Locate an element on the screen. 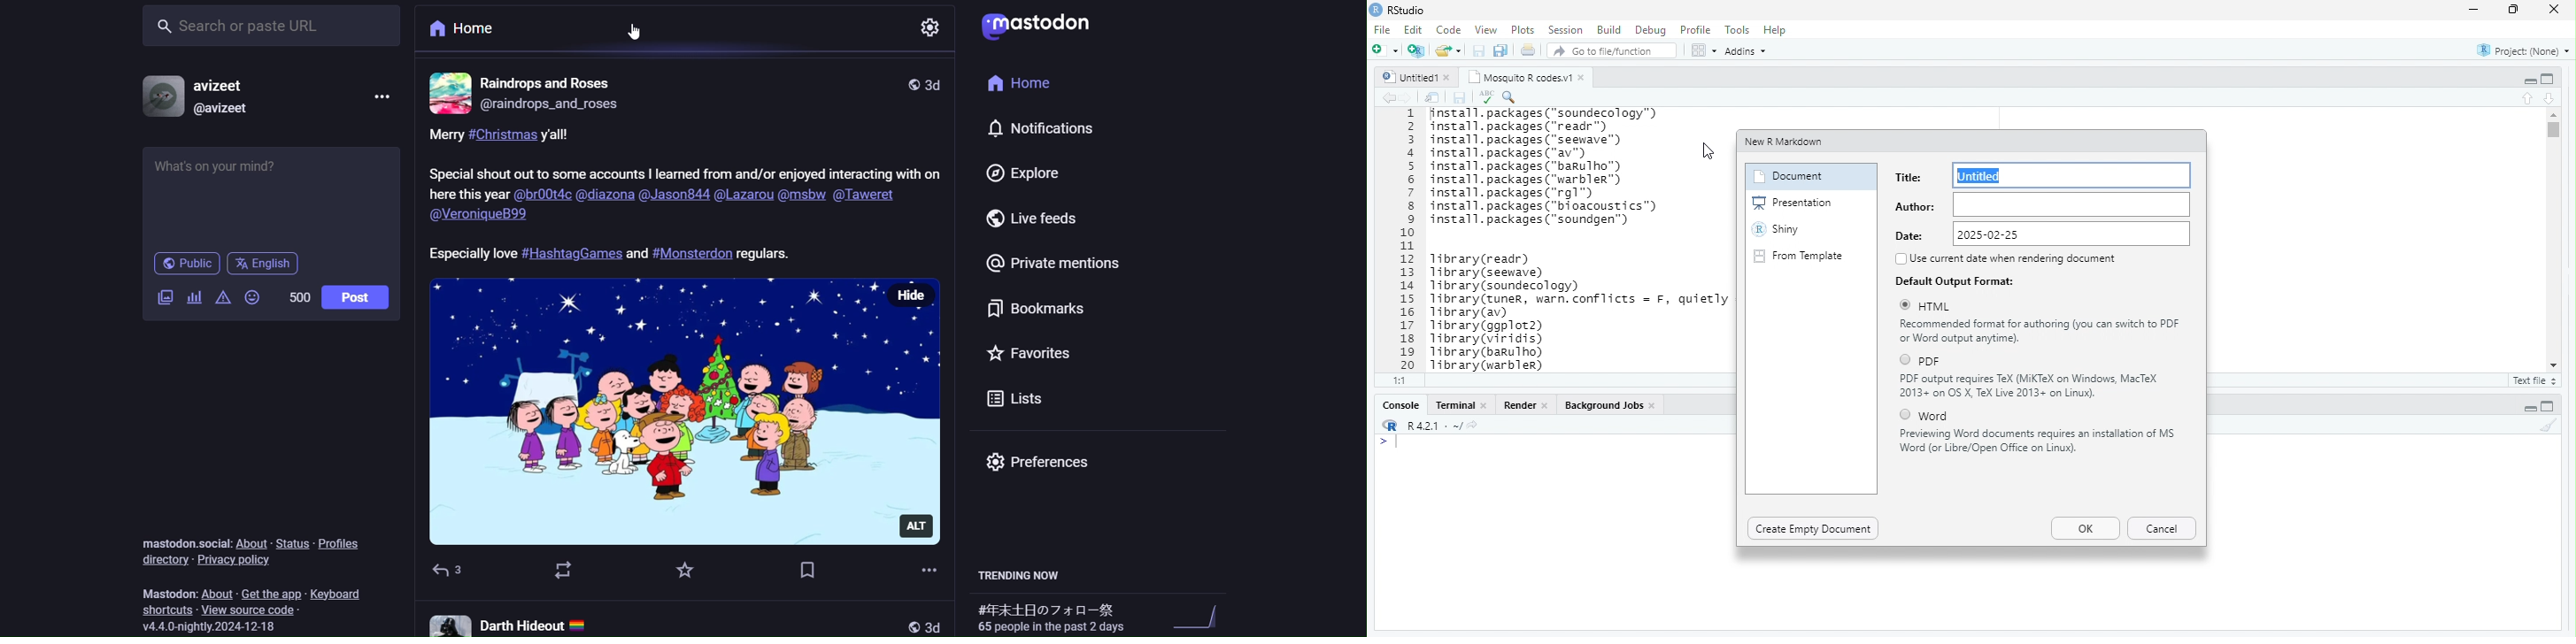 The height and width of the screenshot is (644, 2576). Forward  is located at coordinates (1408, 98).